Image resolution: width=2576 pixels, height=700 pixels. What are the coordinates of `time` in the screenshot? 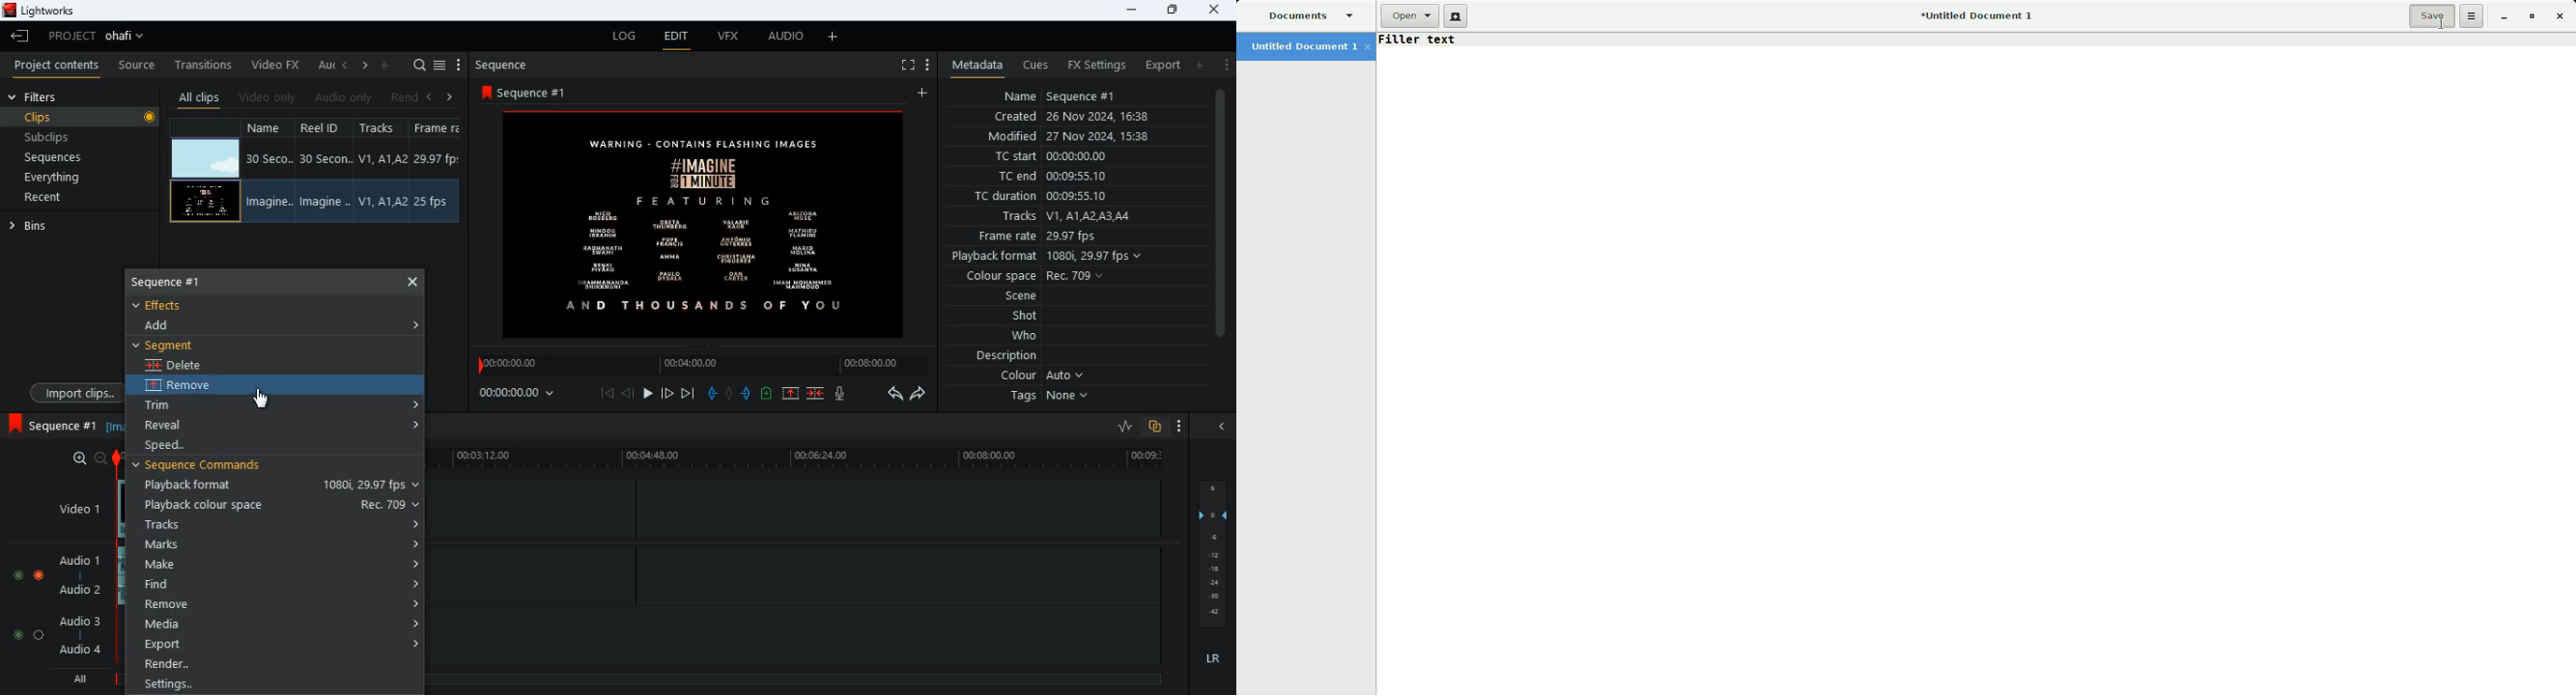 It's located at (793, 459).